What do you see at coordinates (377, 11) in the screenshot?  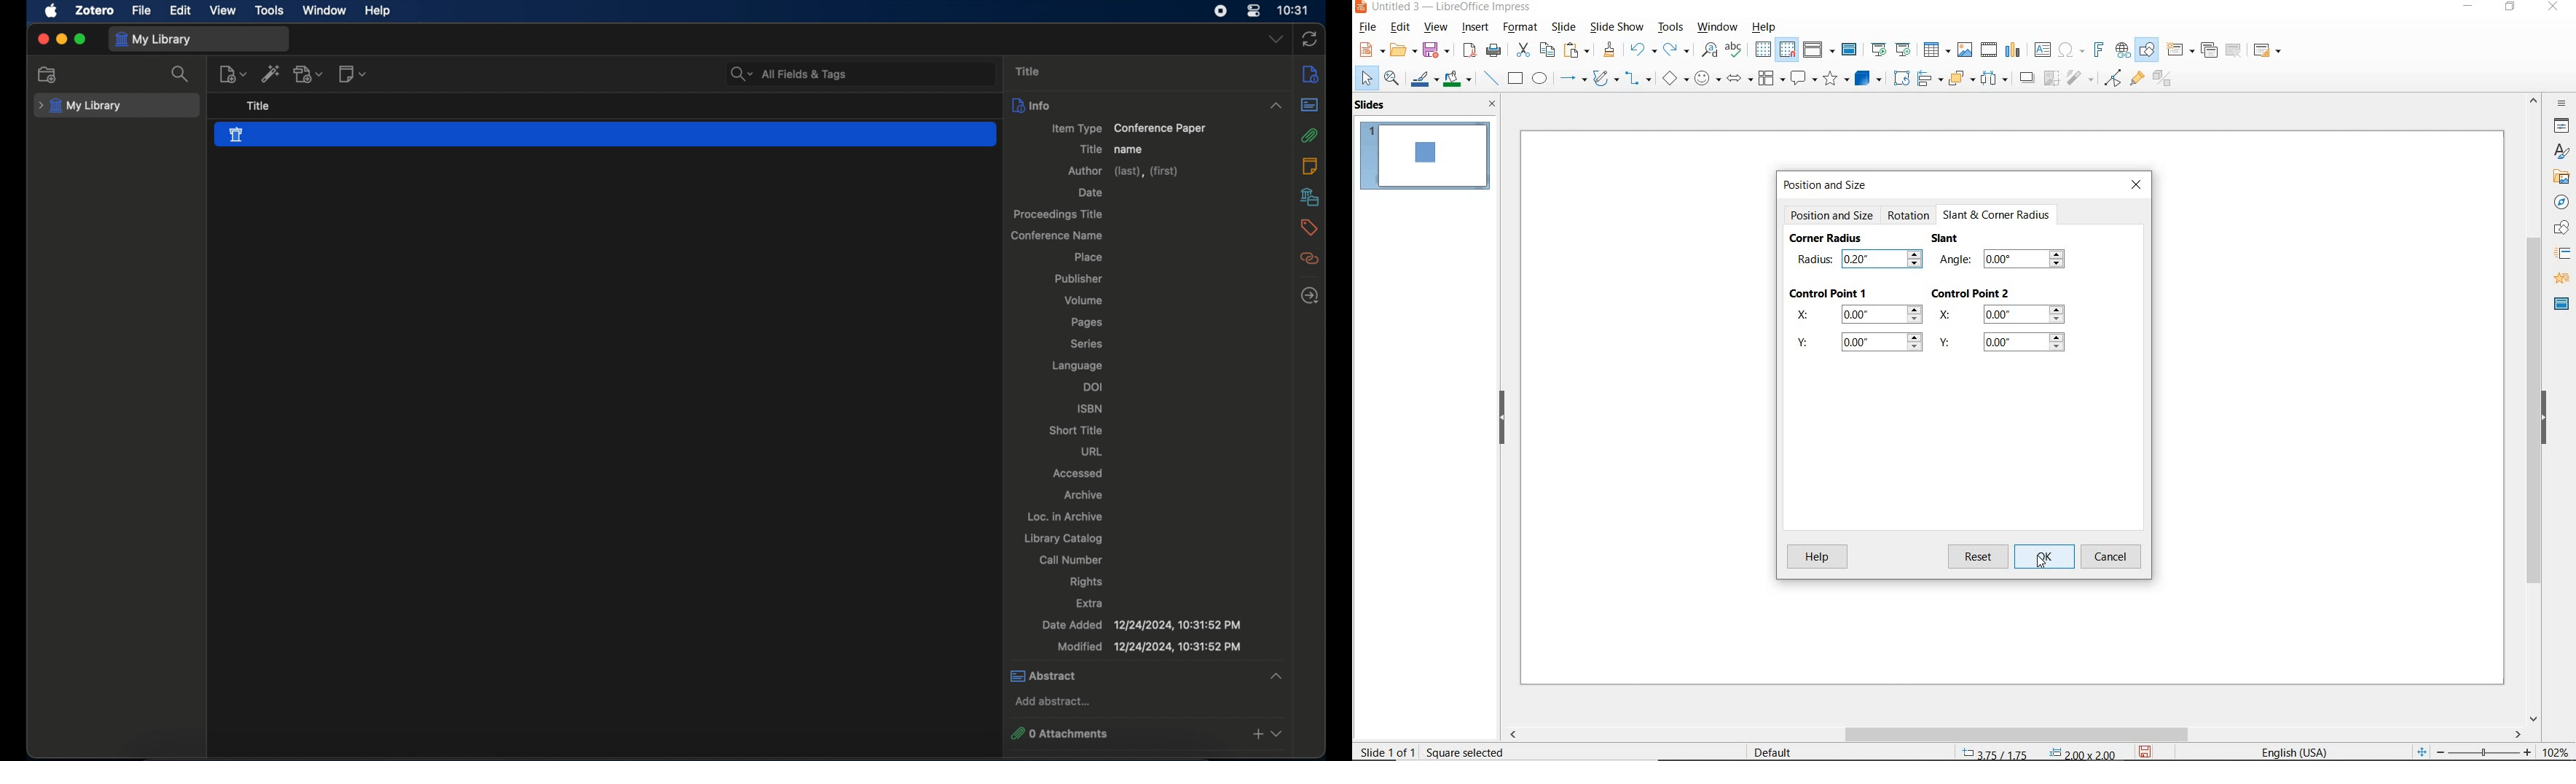 I see `help` at bounding box center [377, 11].